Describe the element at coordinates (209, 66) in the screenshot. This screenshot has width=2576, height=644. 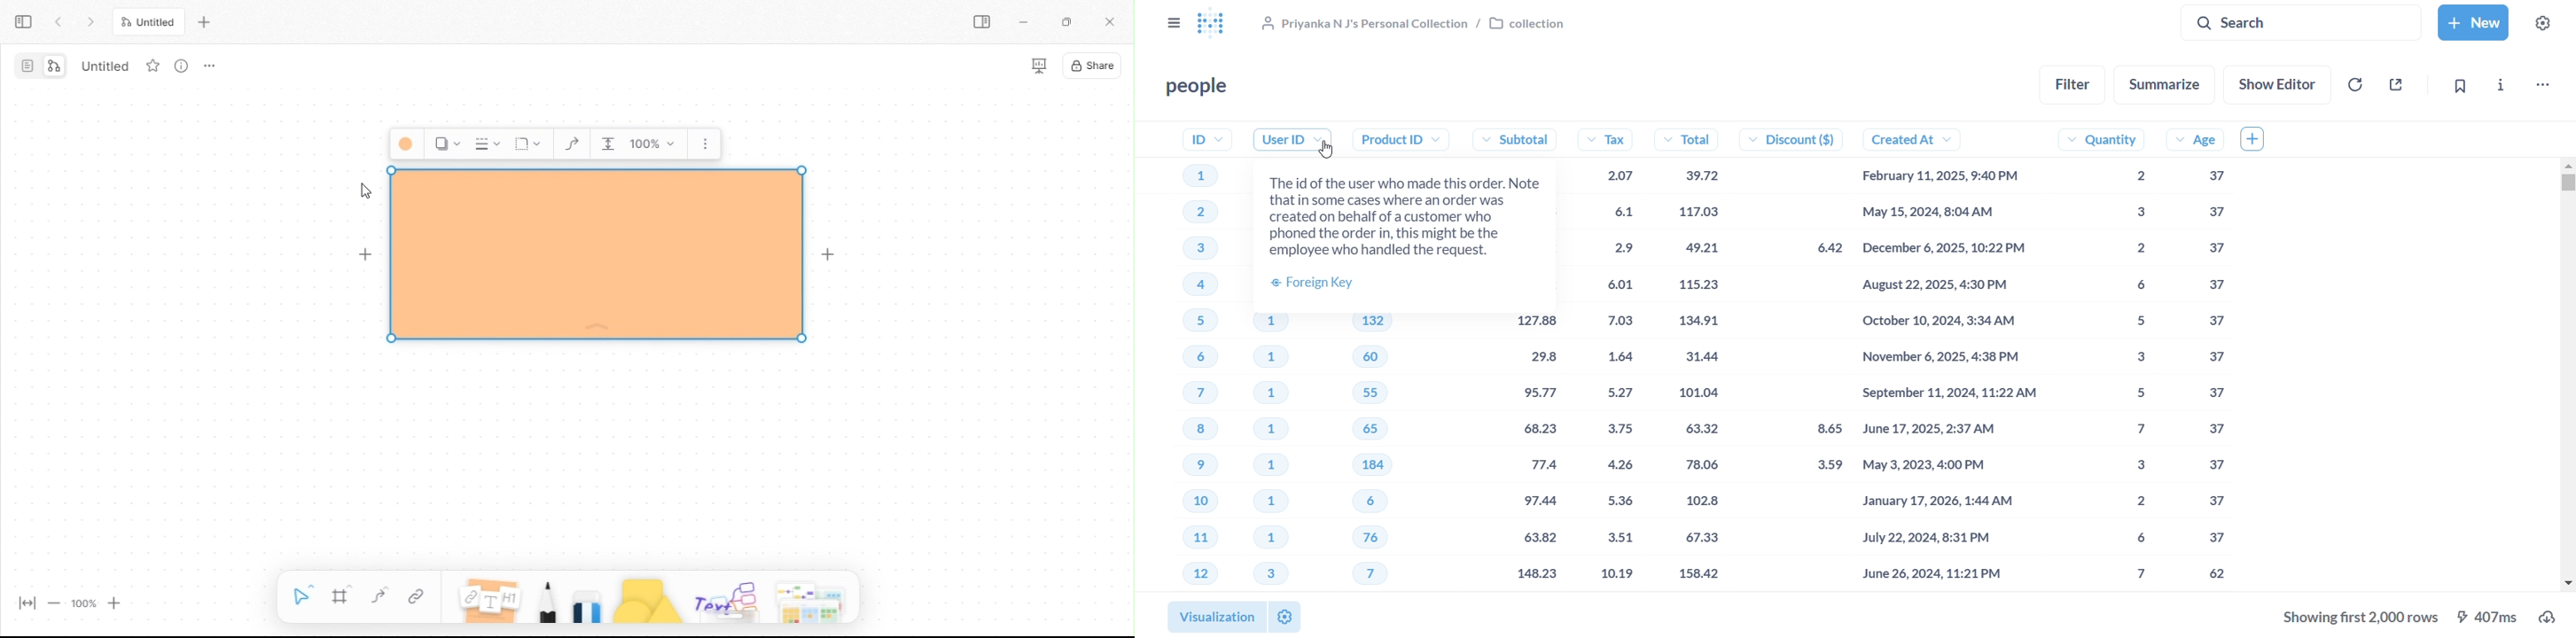
I see `options` at that location.